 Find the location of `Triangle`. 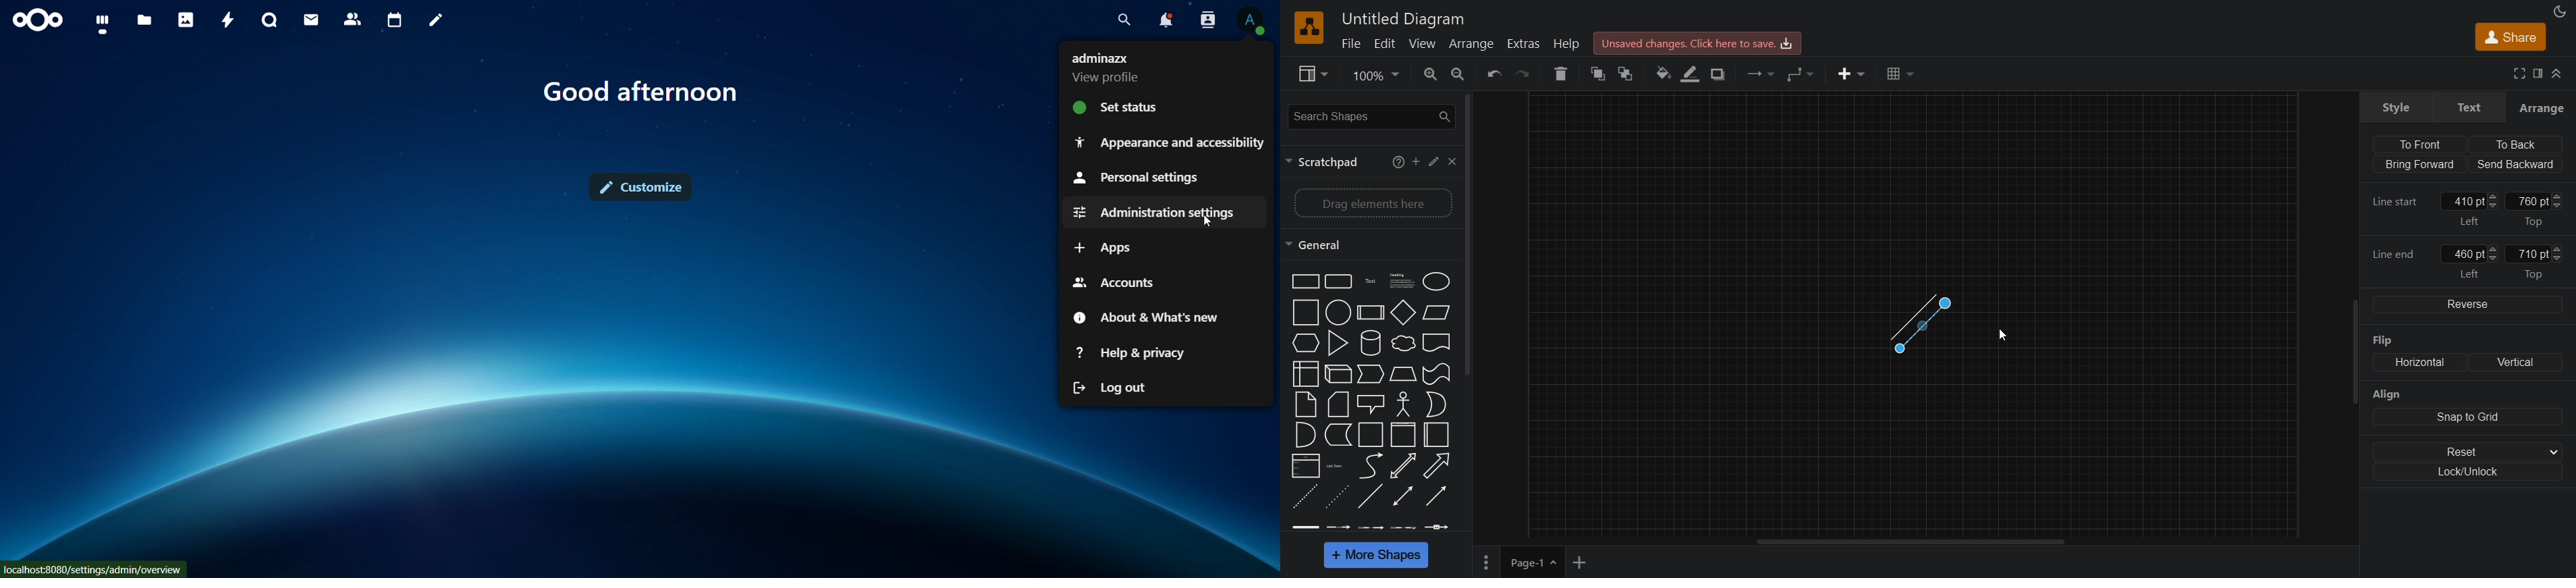

Triangle is located at coordinates (1336, 342).